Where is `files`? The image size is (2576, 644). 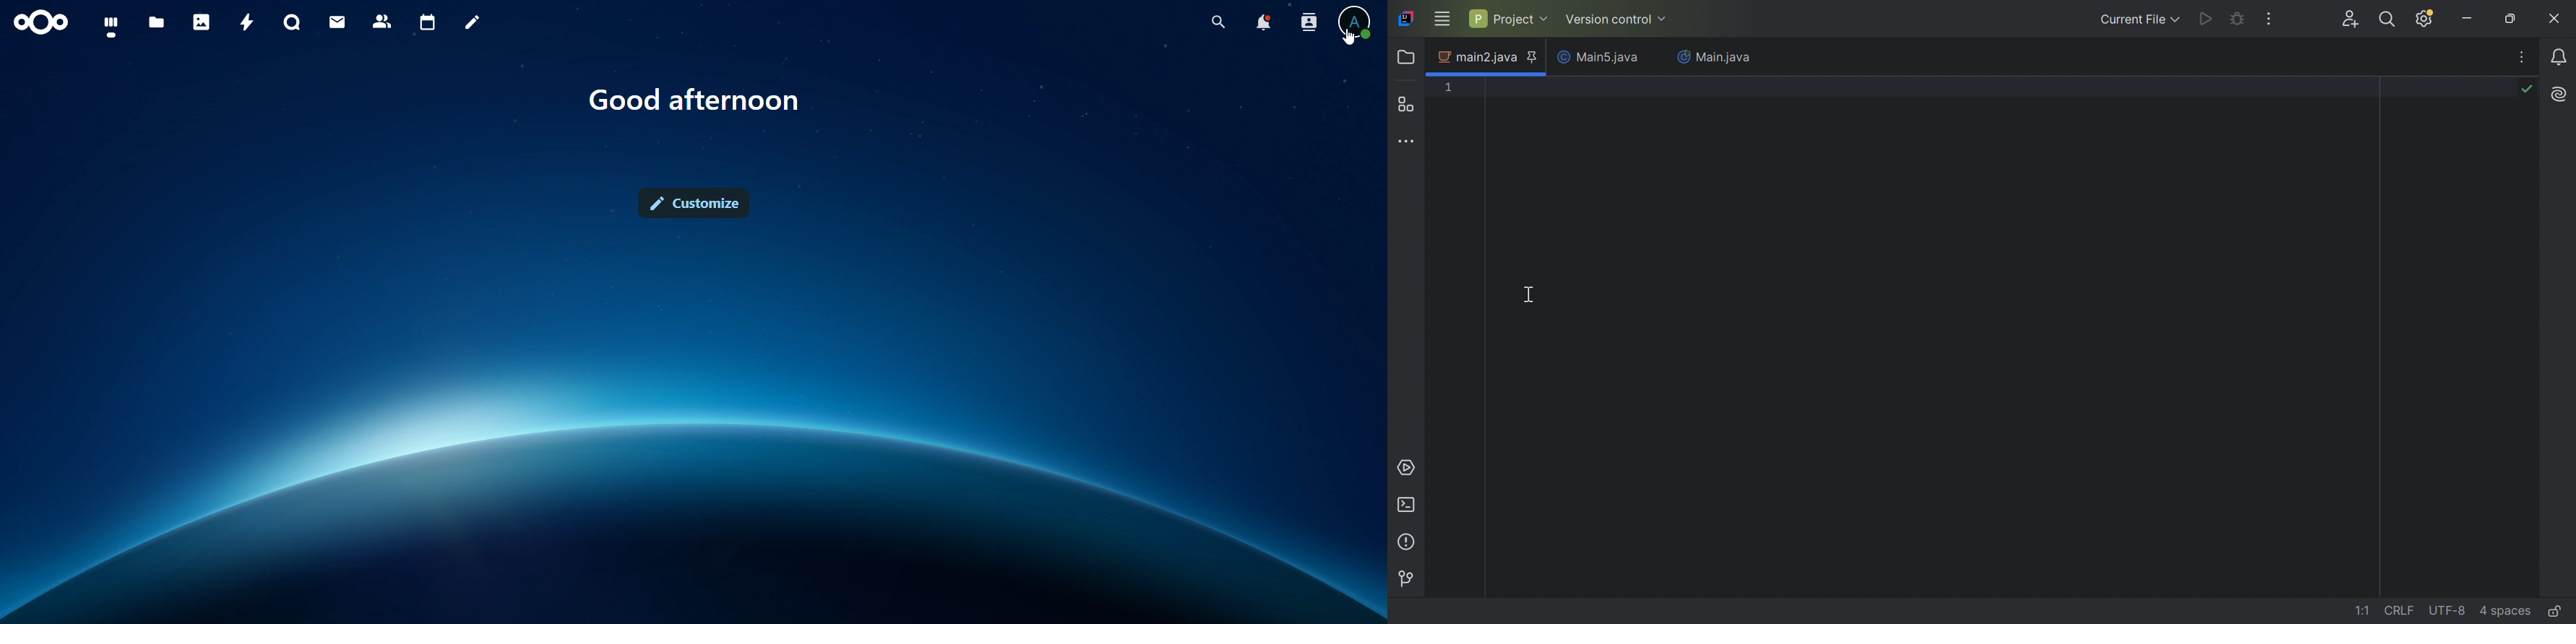 files is located at coordinates (155, 22).